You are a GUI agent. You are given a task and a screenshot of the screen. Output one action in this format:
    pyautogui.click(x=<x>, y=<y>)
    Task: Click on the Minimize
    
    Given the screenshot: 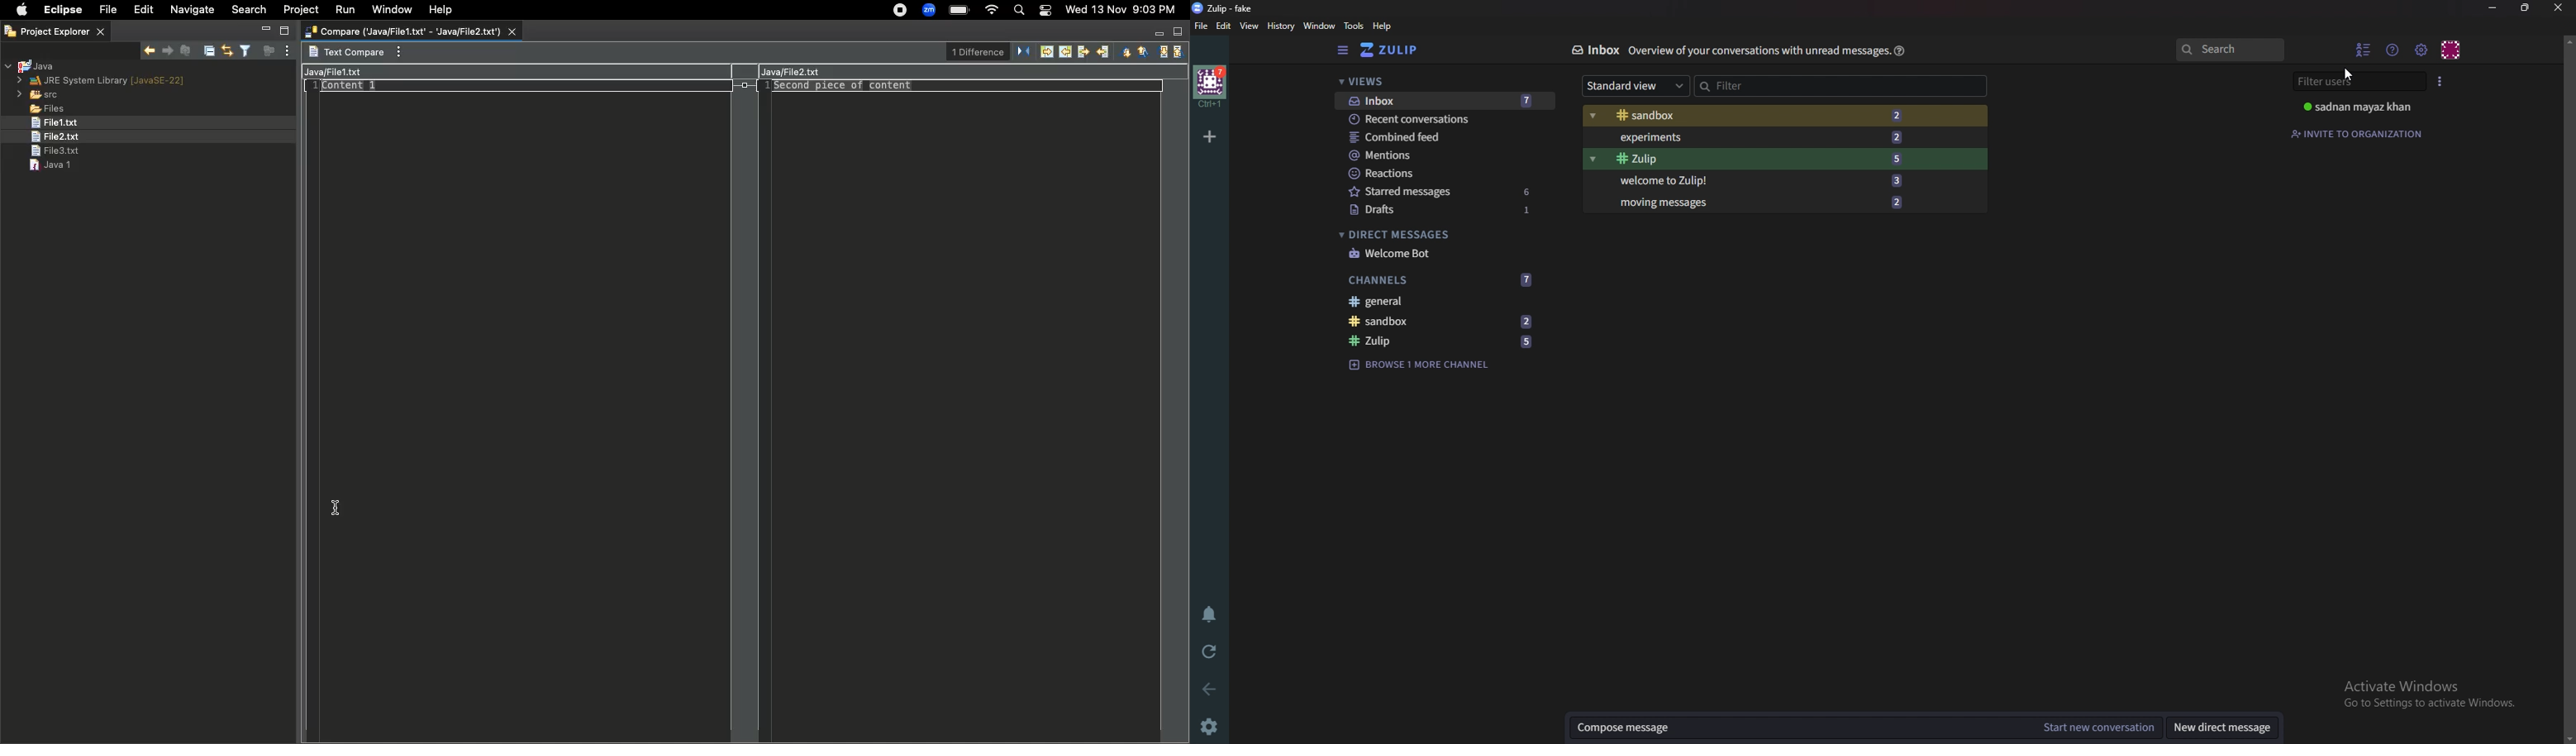 What is the action you would take?
    pyautogui.click(x=2495, y=7)
    